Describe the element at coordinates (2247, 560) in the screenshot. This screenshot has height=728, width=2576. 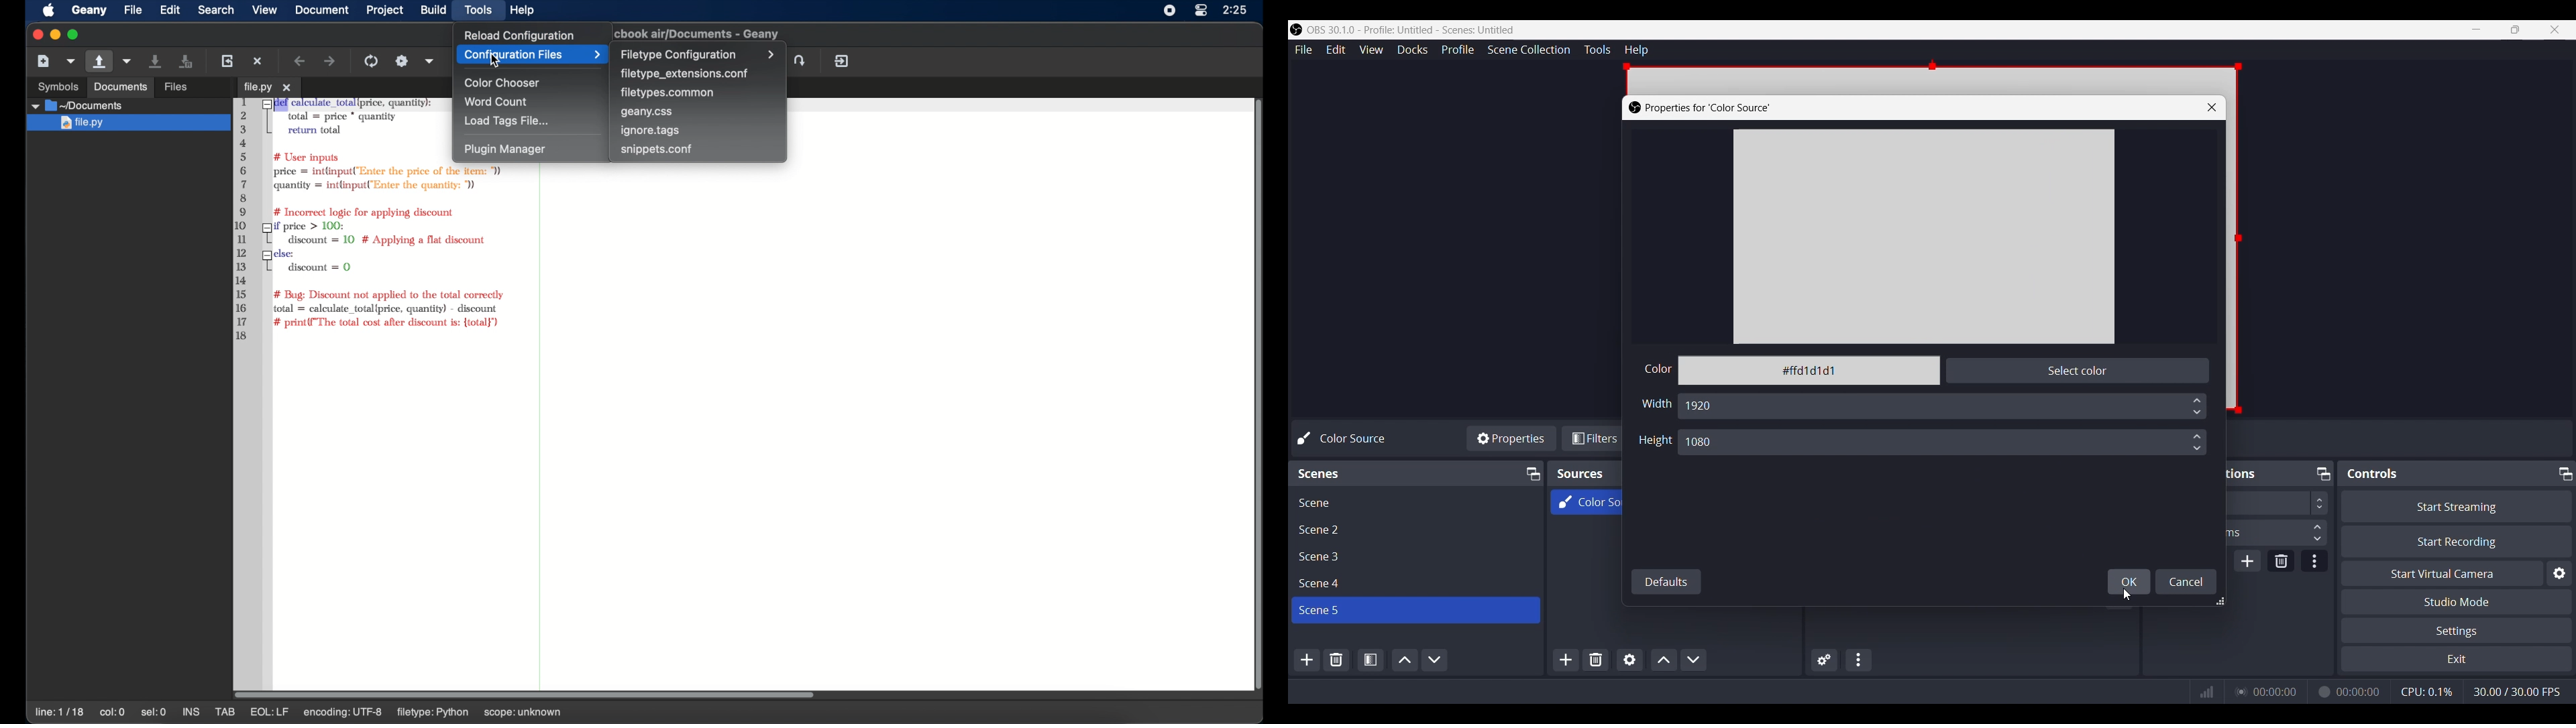
I see `Add Configurable transition` at that location.